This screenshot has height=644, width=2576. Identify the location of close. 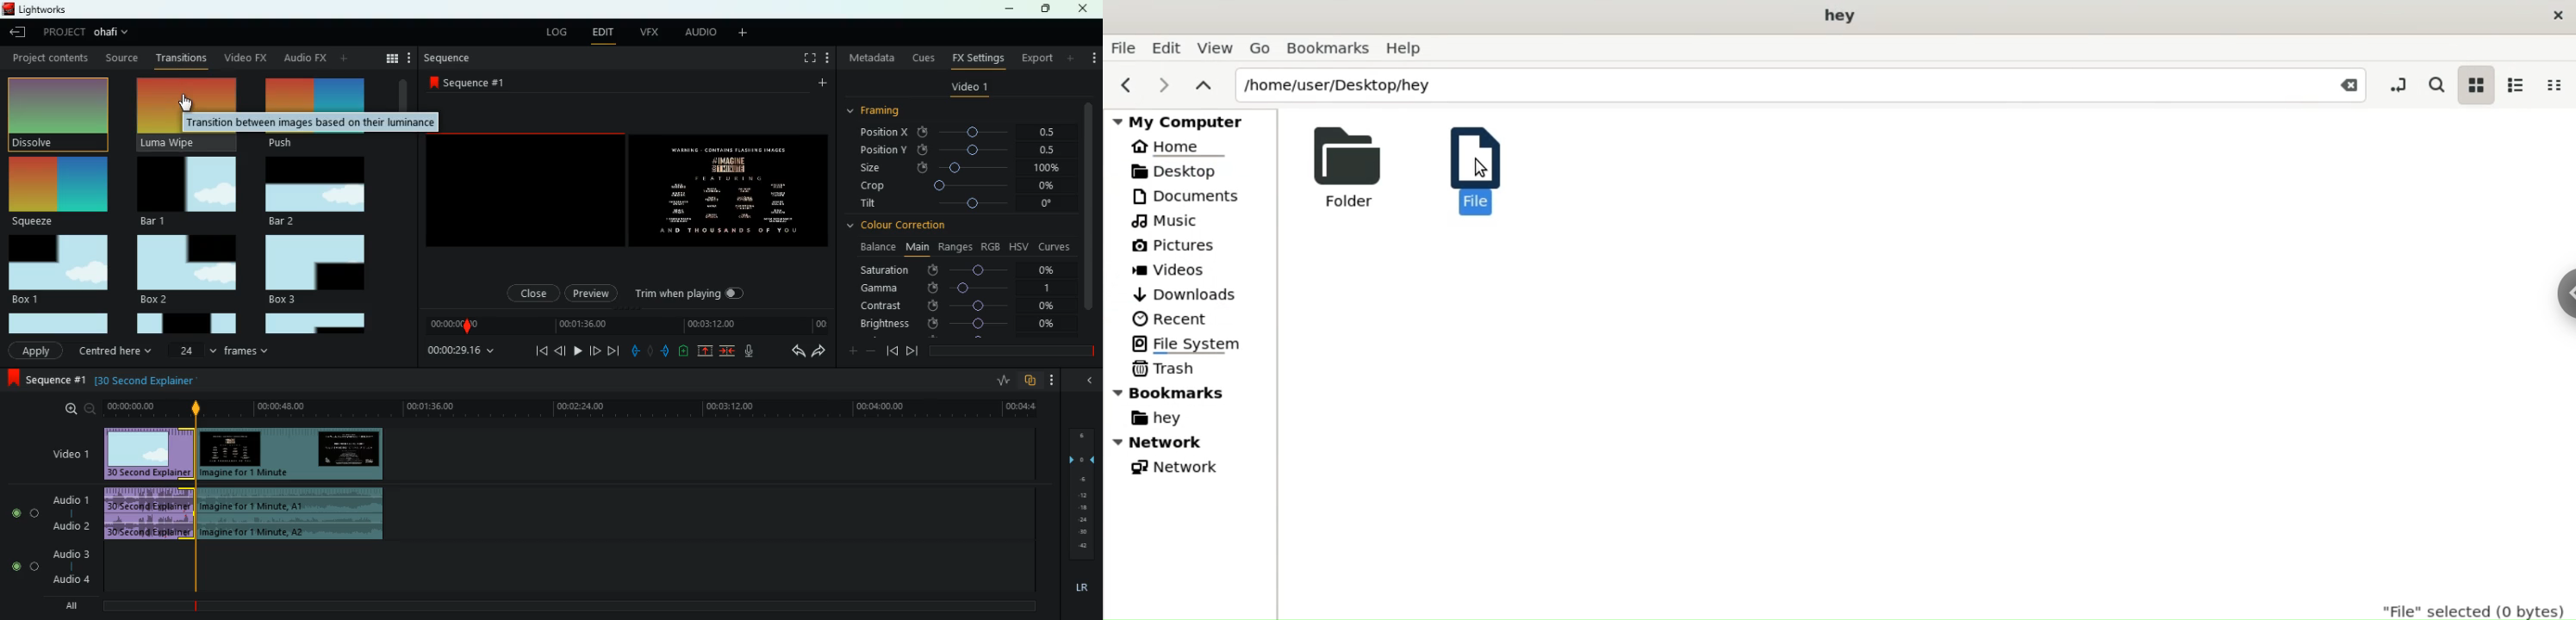
(530, 293).